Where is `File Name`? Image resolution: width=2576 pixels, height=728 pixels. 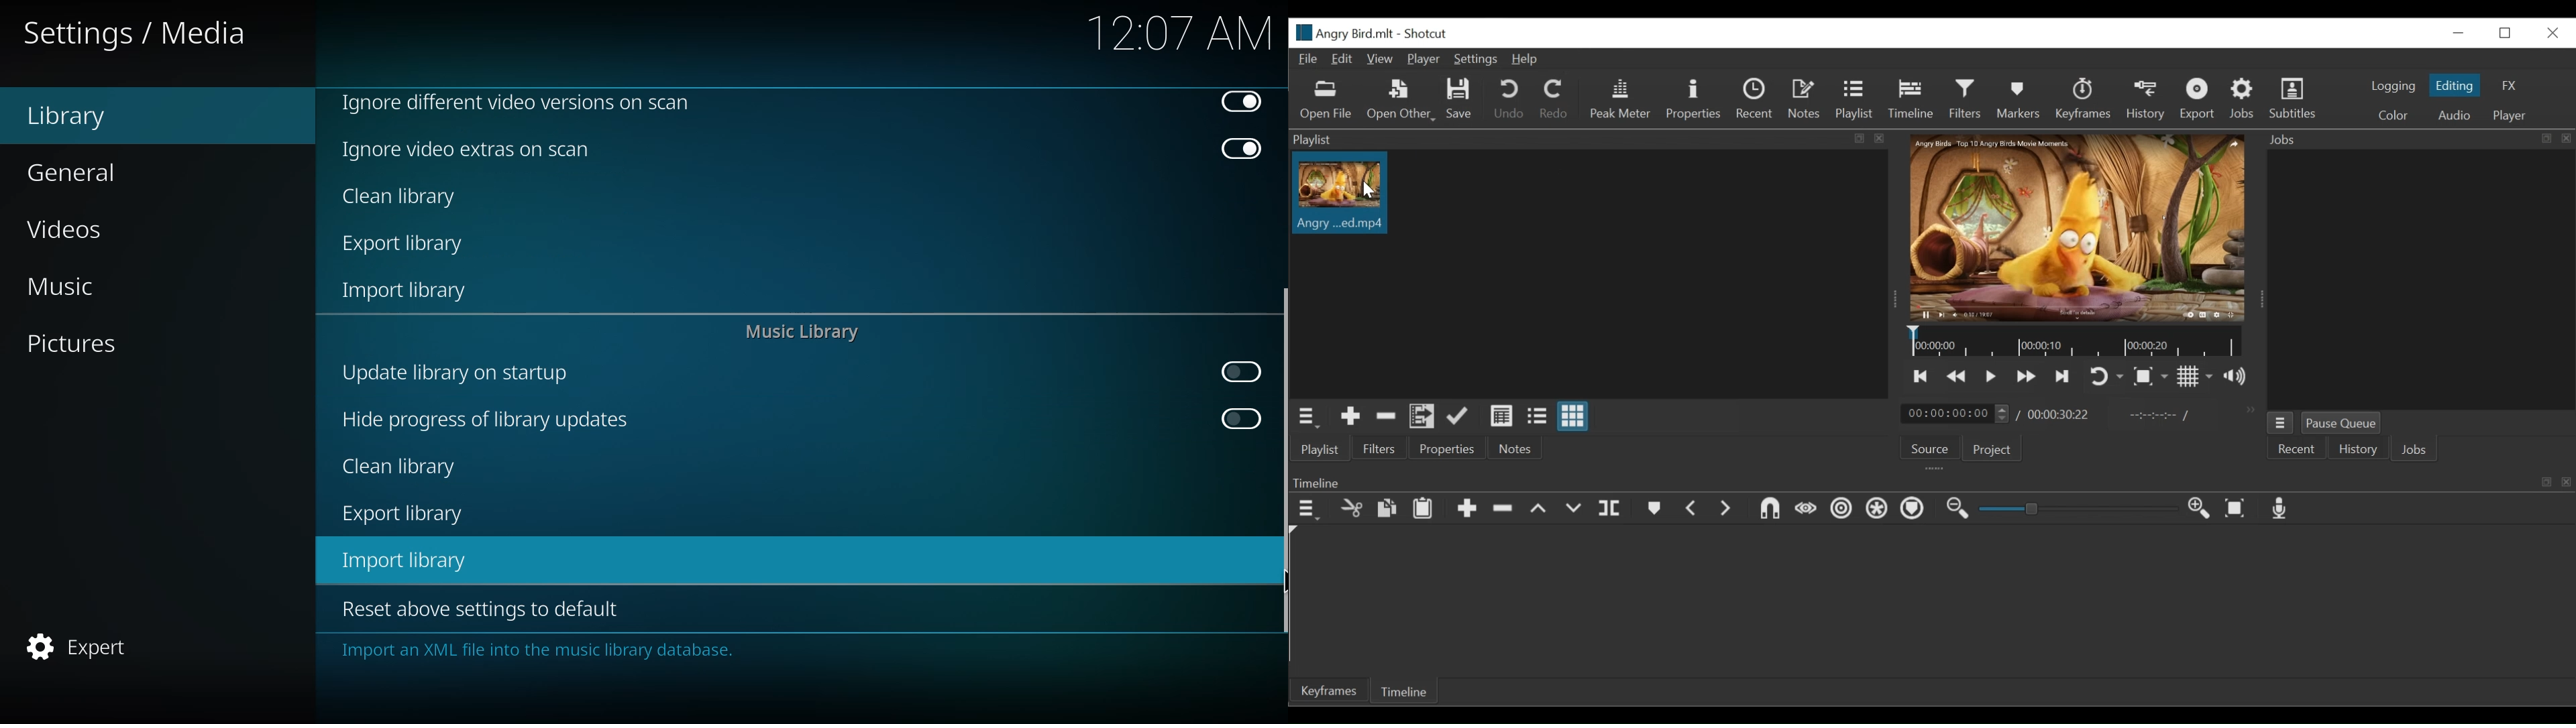
File Name is located at coordinates (1341, 32).